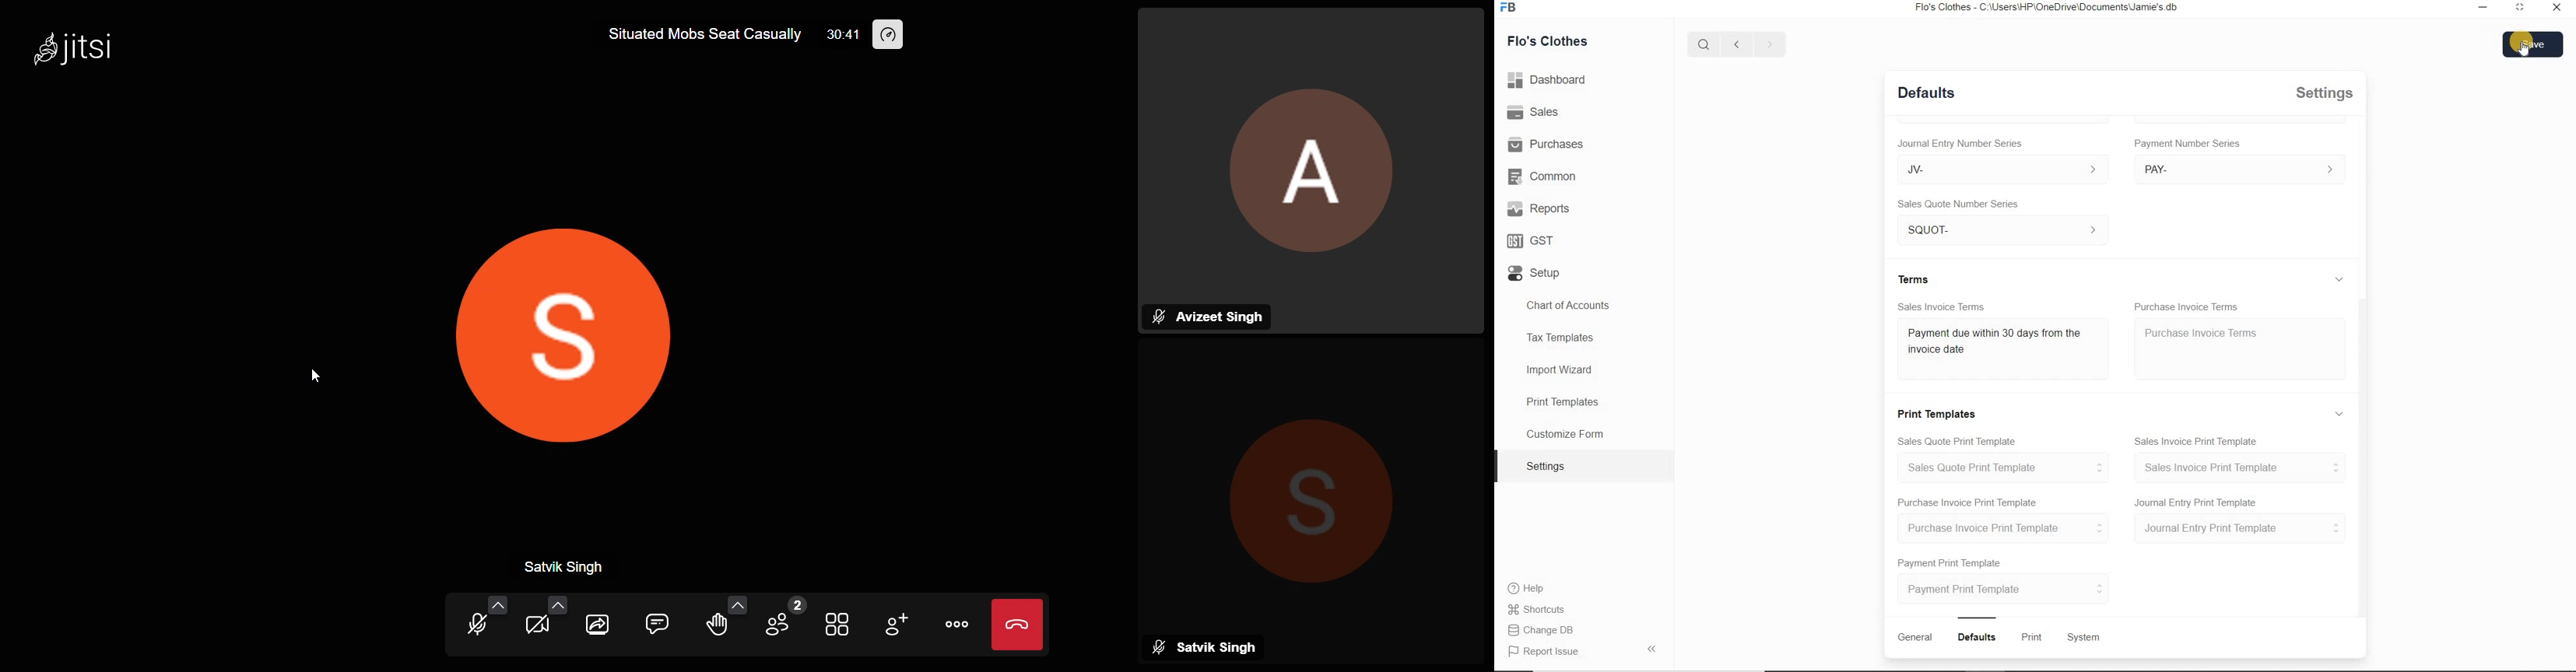 This screenshot has height=672, width=2576. What do you see at coordinates (1584, 306) in the screenshot?
I see `Chart of accounts` at bounding box center [1584, 306].